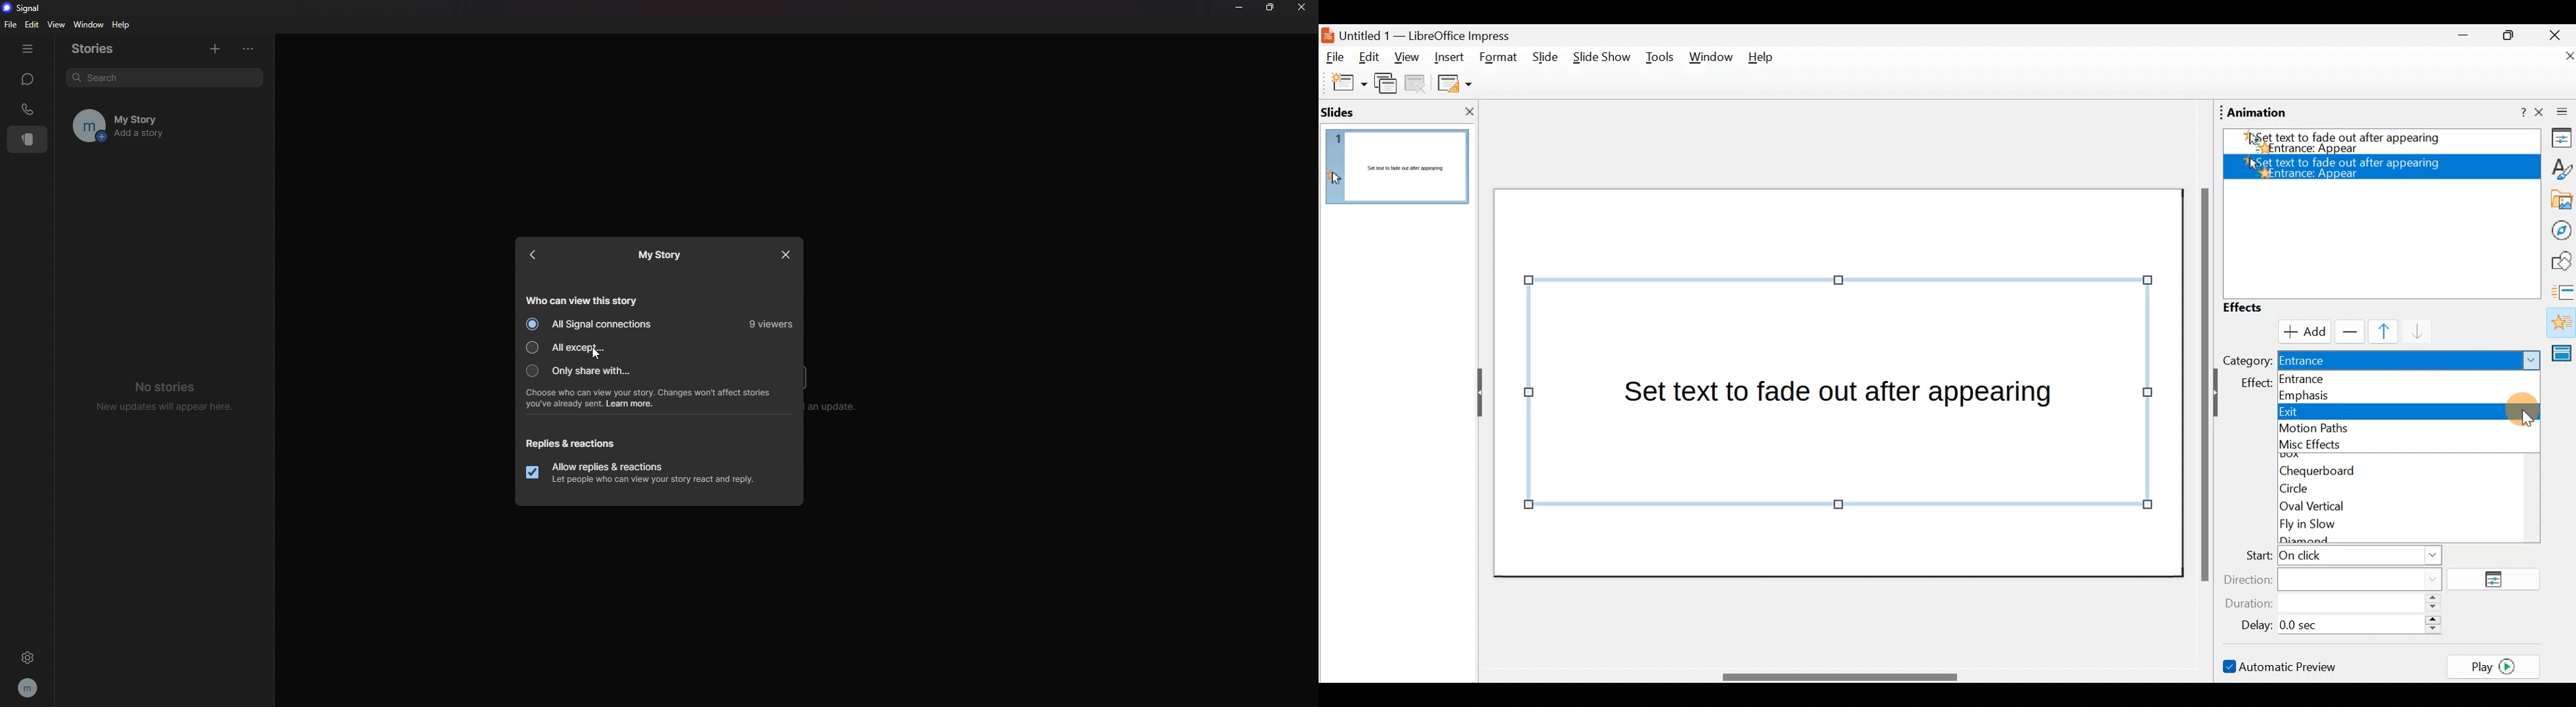 This screenshot has width=2576, height=728. What do you see at coordinates (2415, 379) in the screenshot?
I see `Entrance` at bounding box center [2415, 379].